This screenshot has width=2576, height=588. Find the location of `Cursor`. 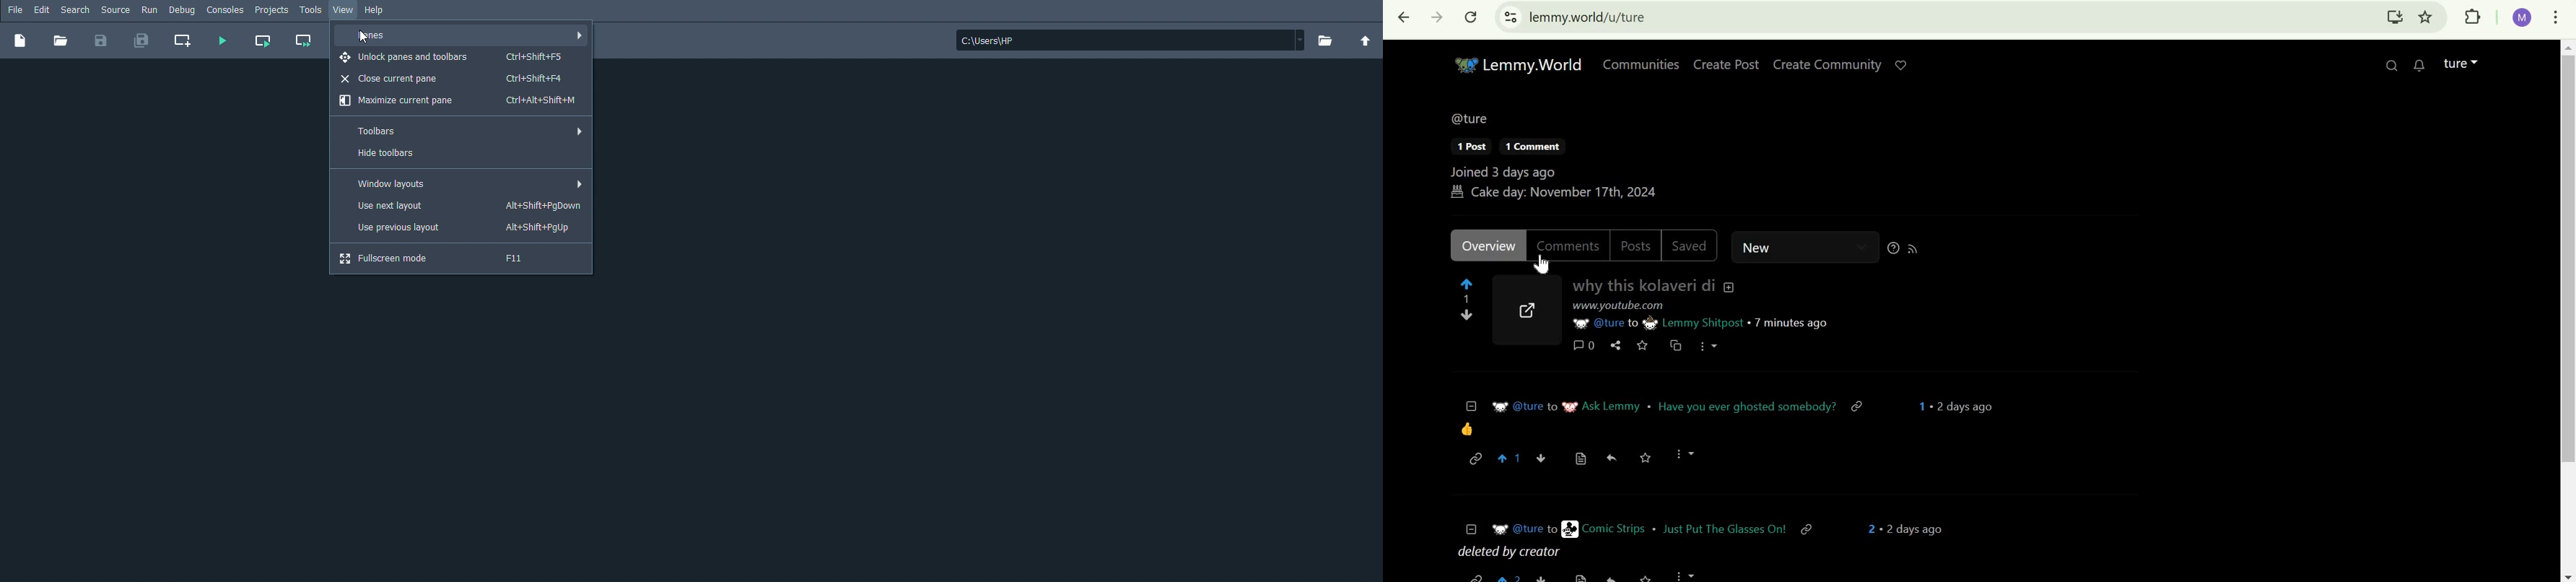

Cursor is located at coordinates (364, 37).